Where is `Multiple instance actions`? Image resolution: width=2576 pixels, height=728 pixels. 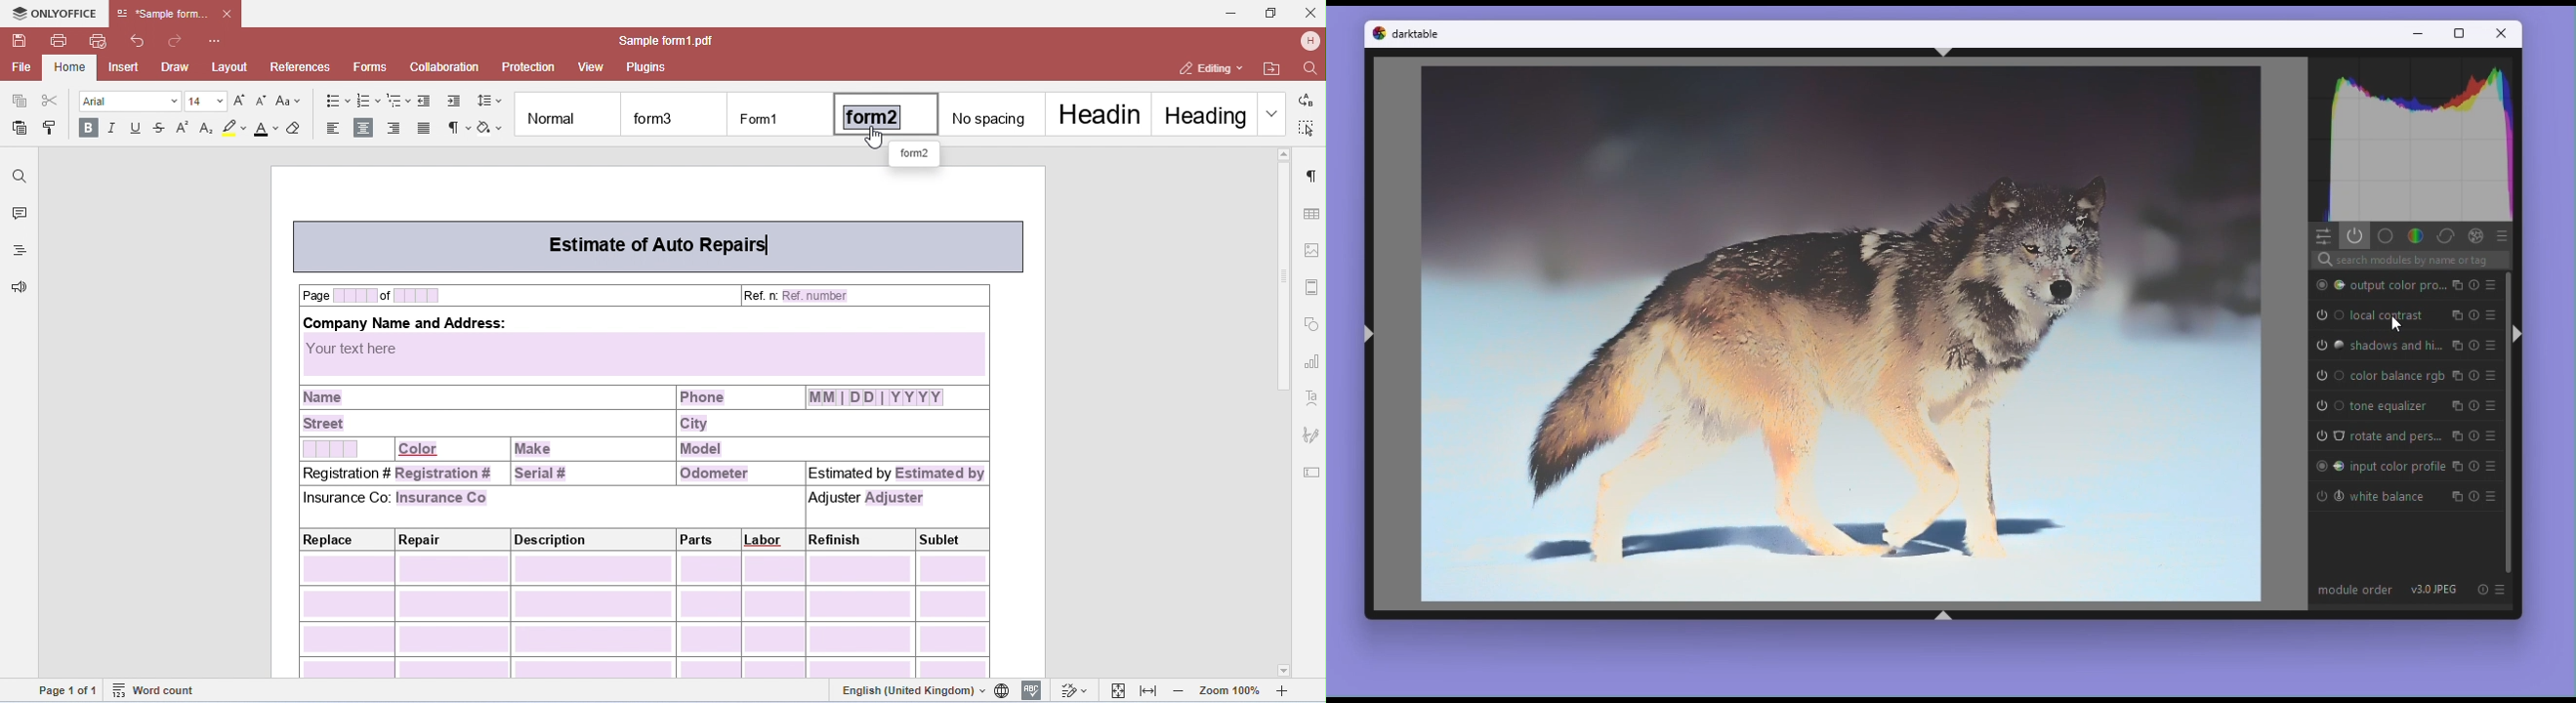 Multiple instance actions is located at coordinates (2456, 431).